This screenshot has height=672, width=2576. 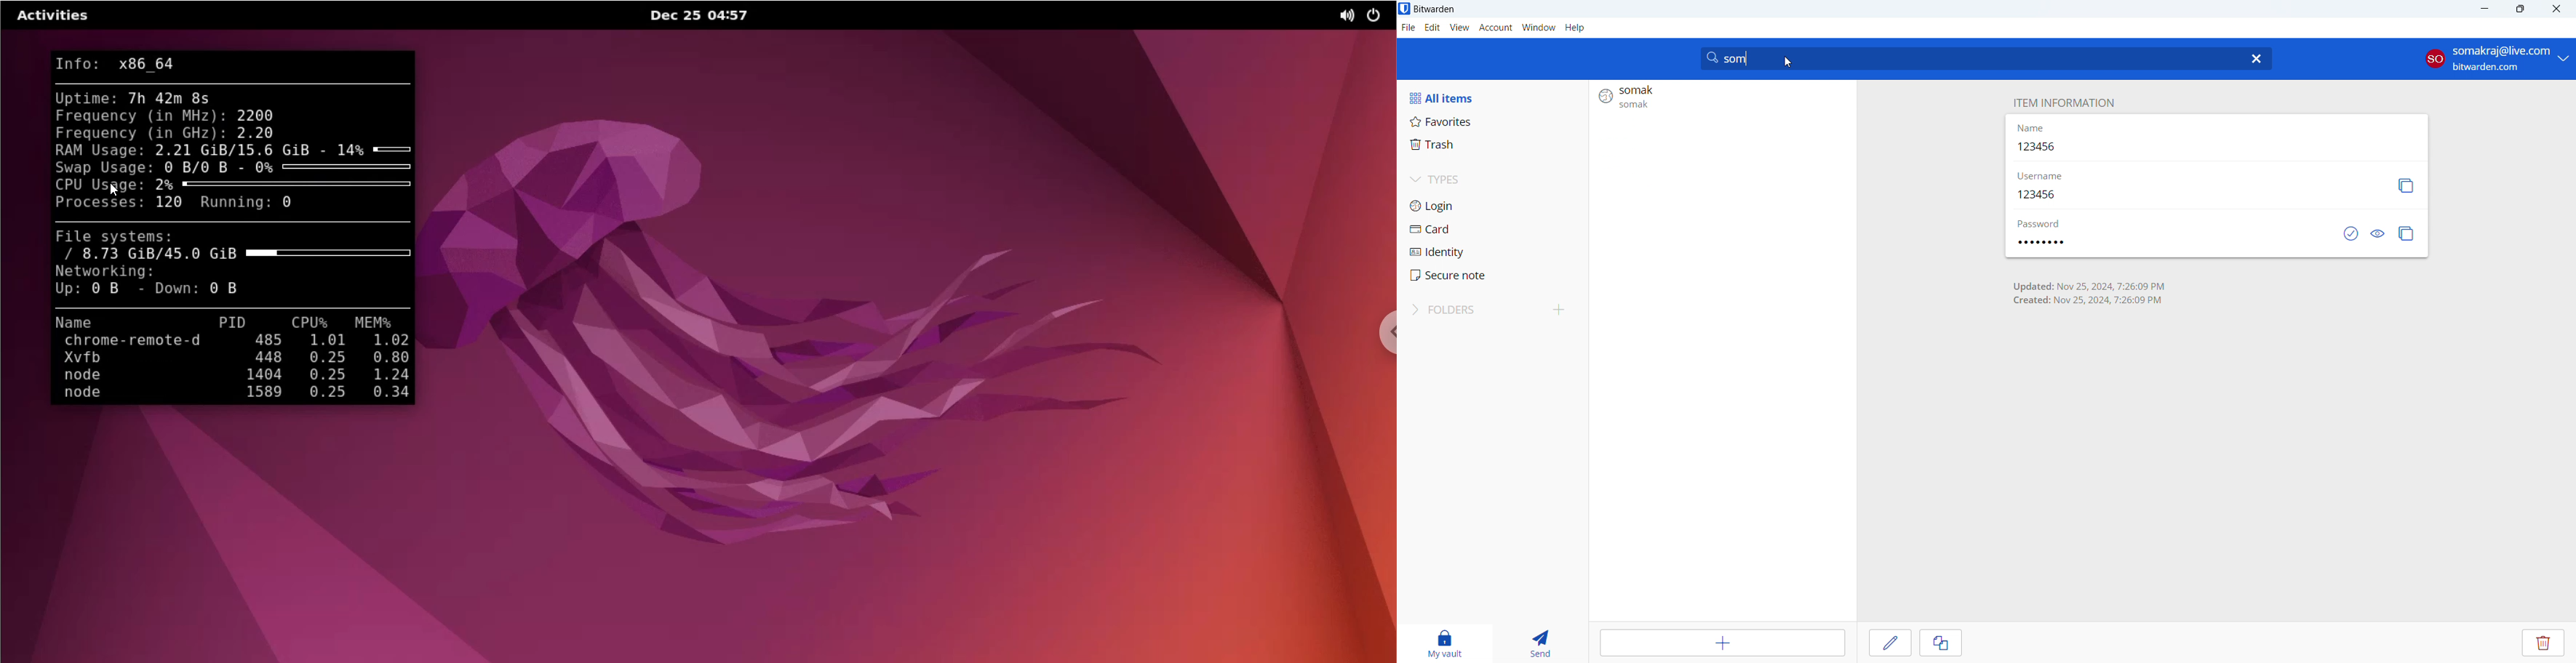 I want to click on card, so click(x=1492, y=228).